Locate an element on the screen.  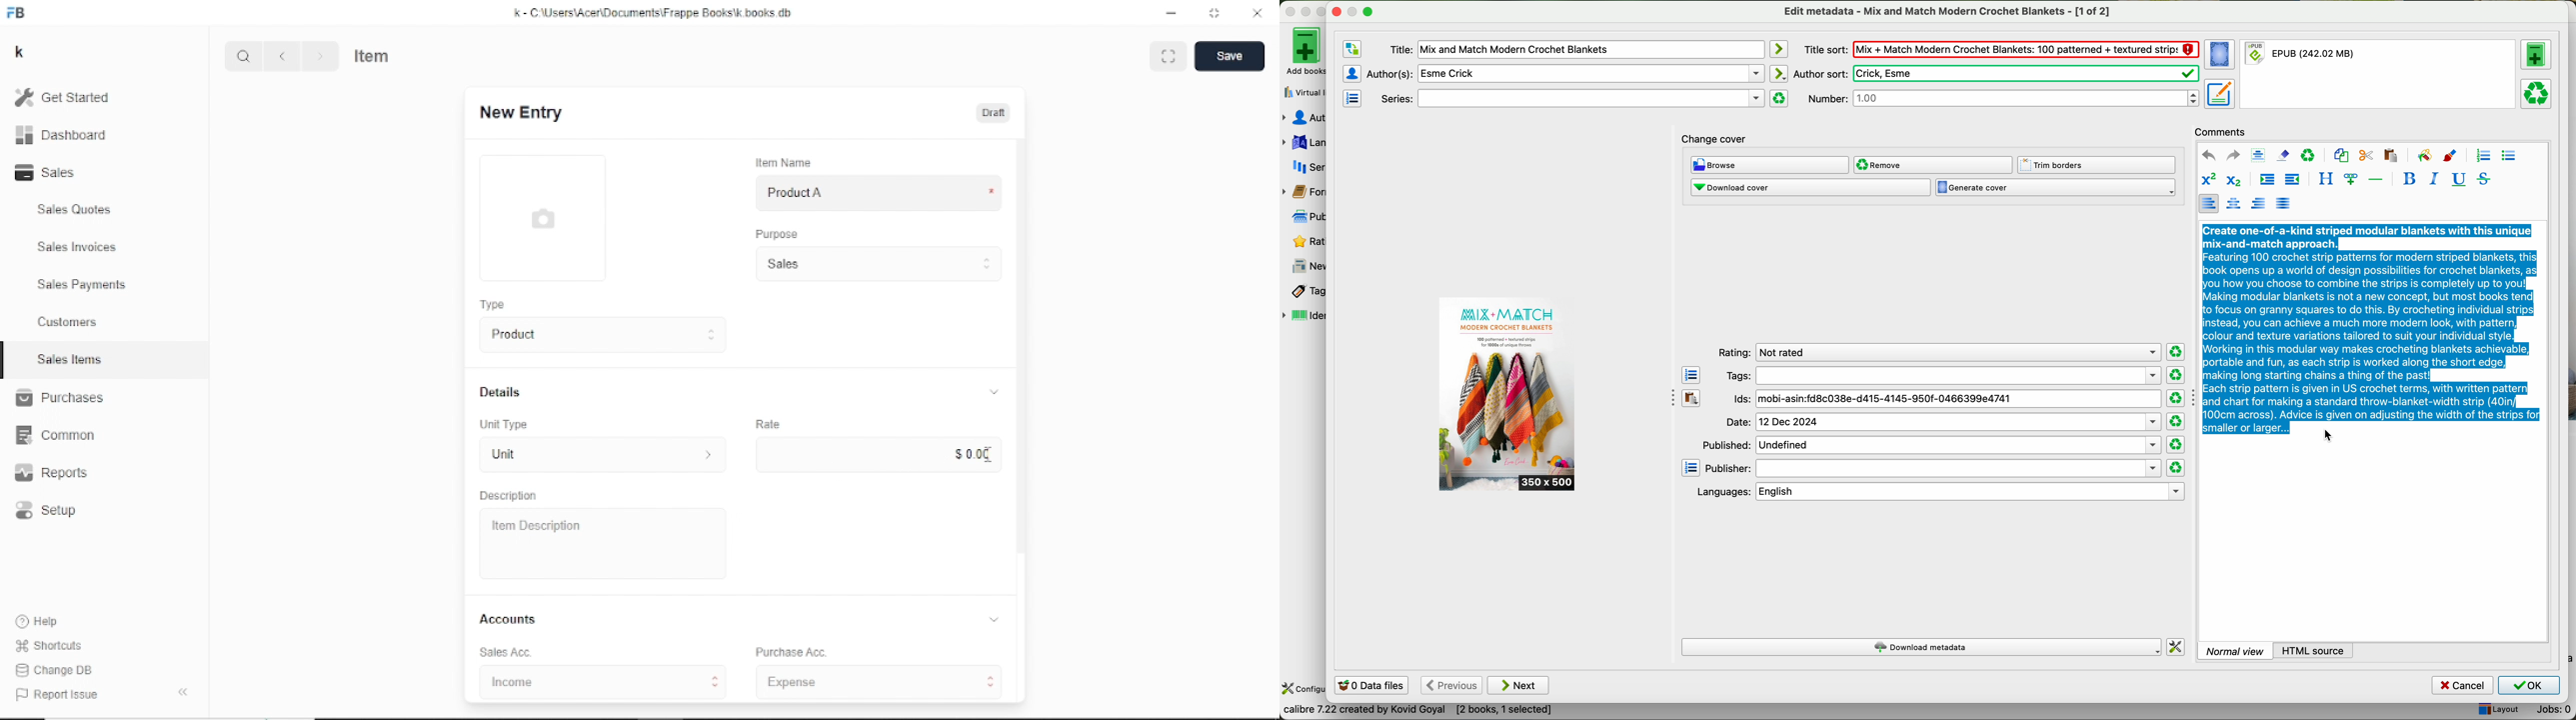
Purchase Acc. is located at coordinates (790, 653).